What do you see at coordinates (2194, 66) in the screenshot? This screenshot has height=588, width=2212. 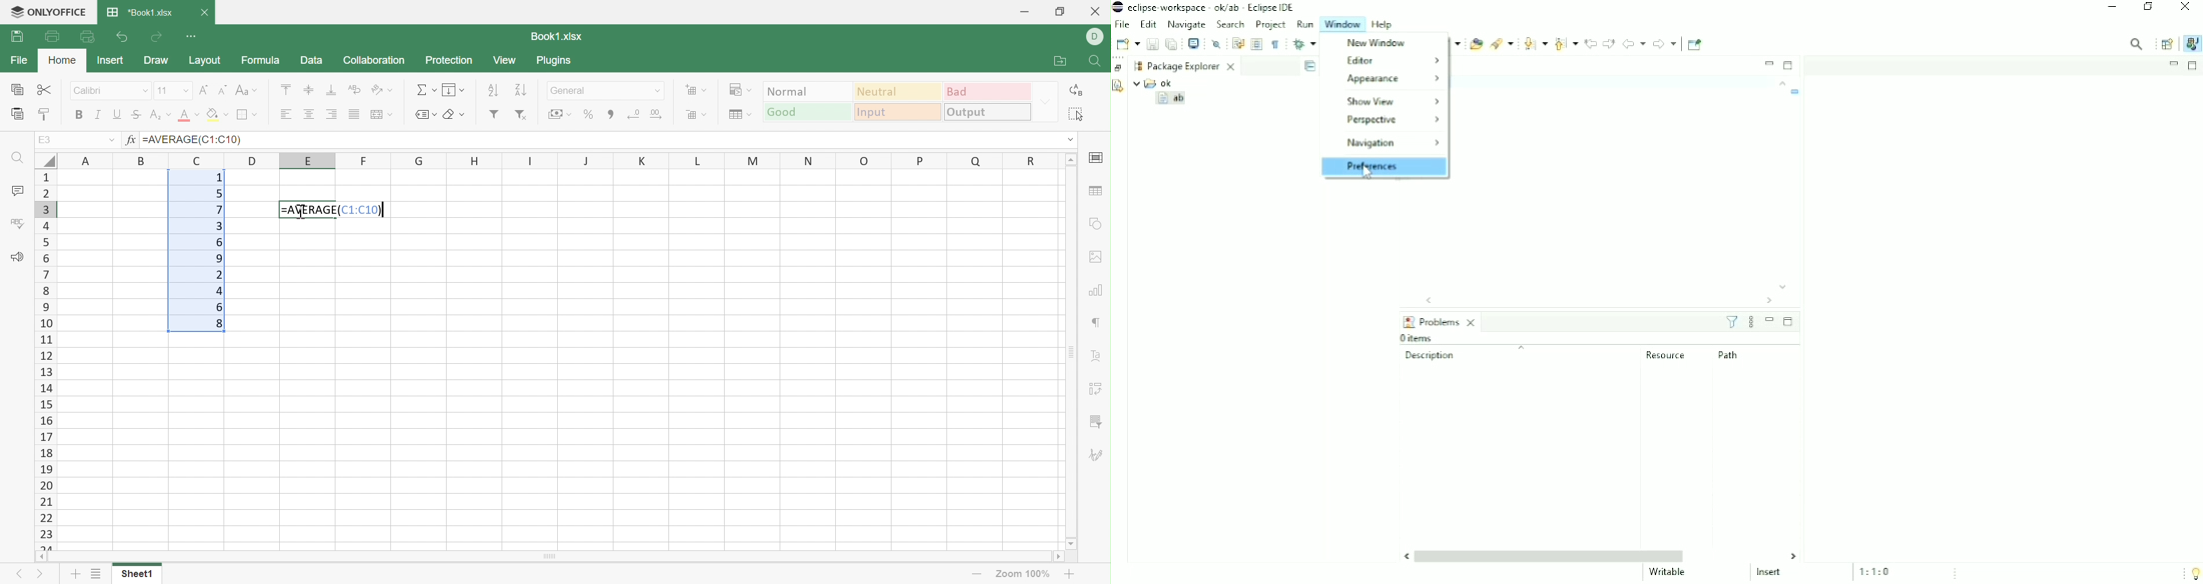 I see `Maximize` at bounding box center [2194, 66].